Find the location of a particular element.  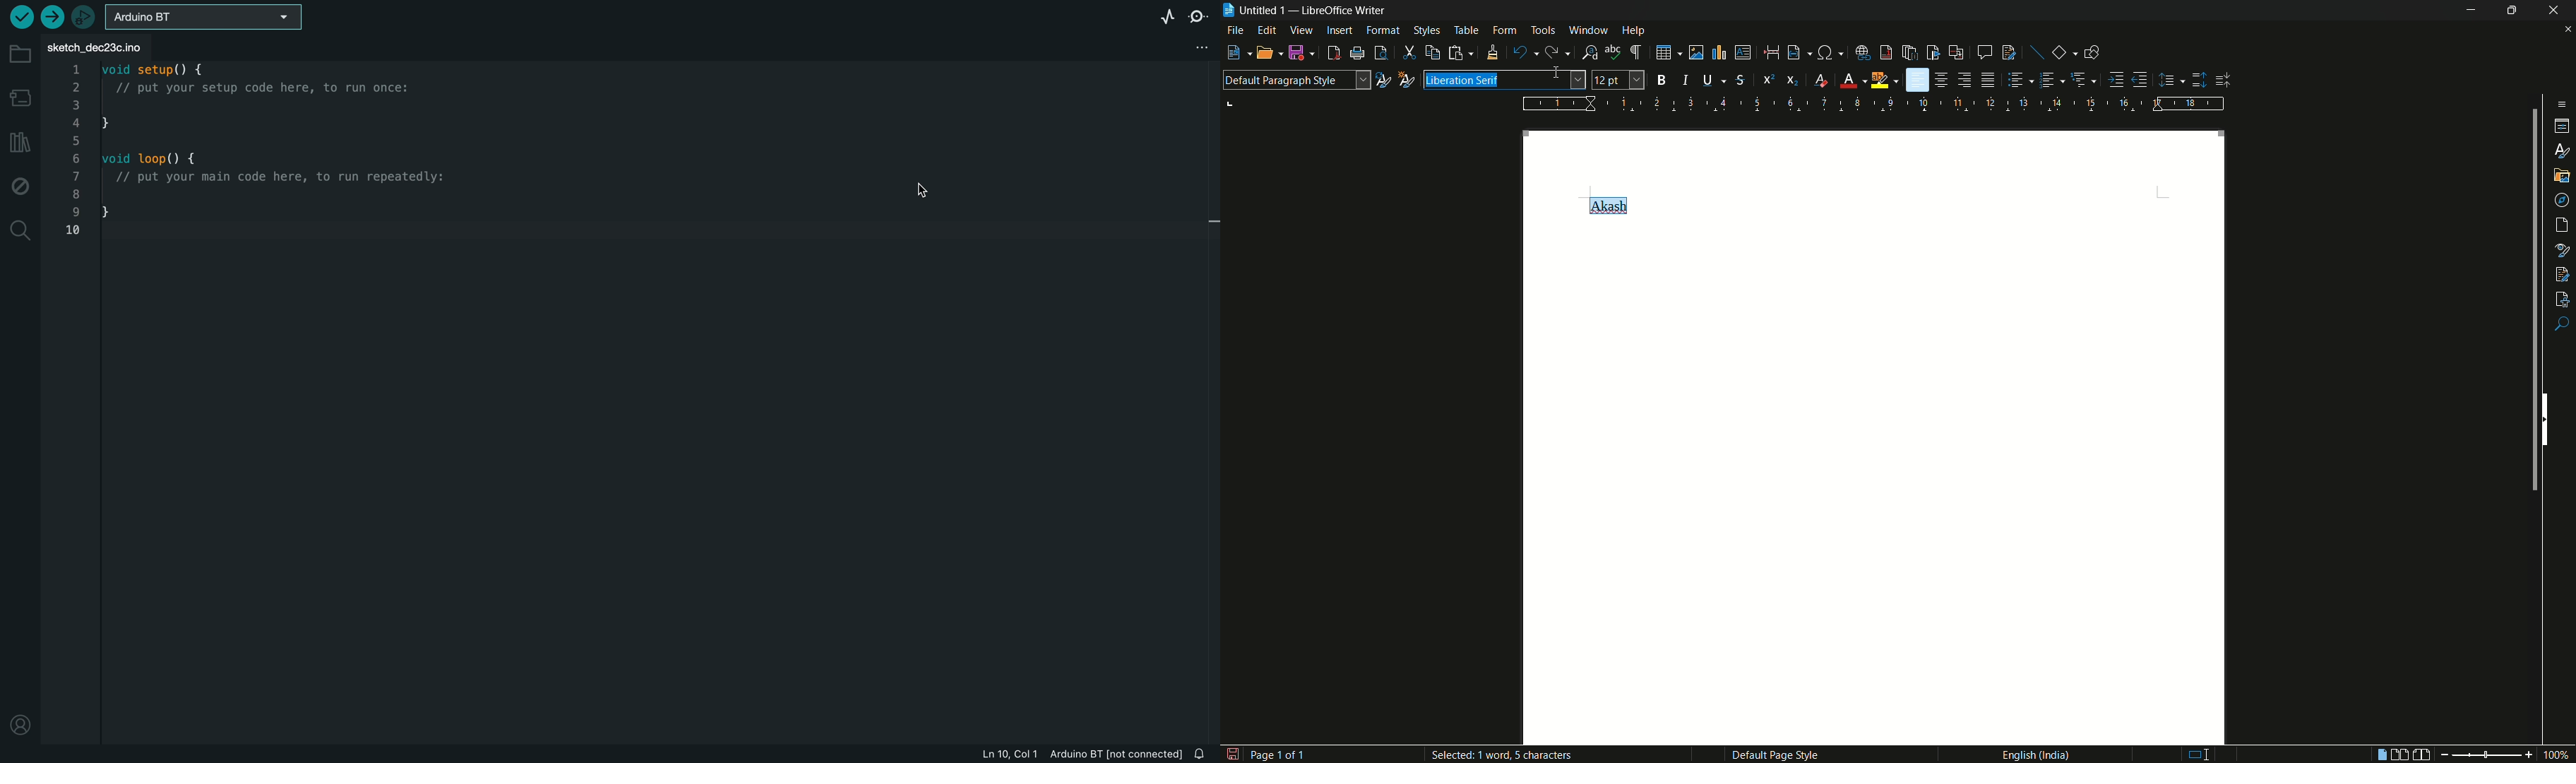

insert footnote is located at coordinates (1887, 52).